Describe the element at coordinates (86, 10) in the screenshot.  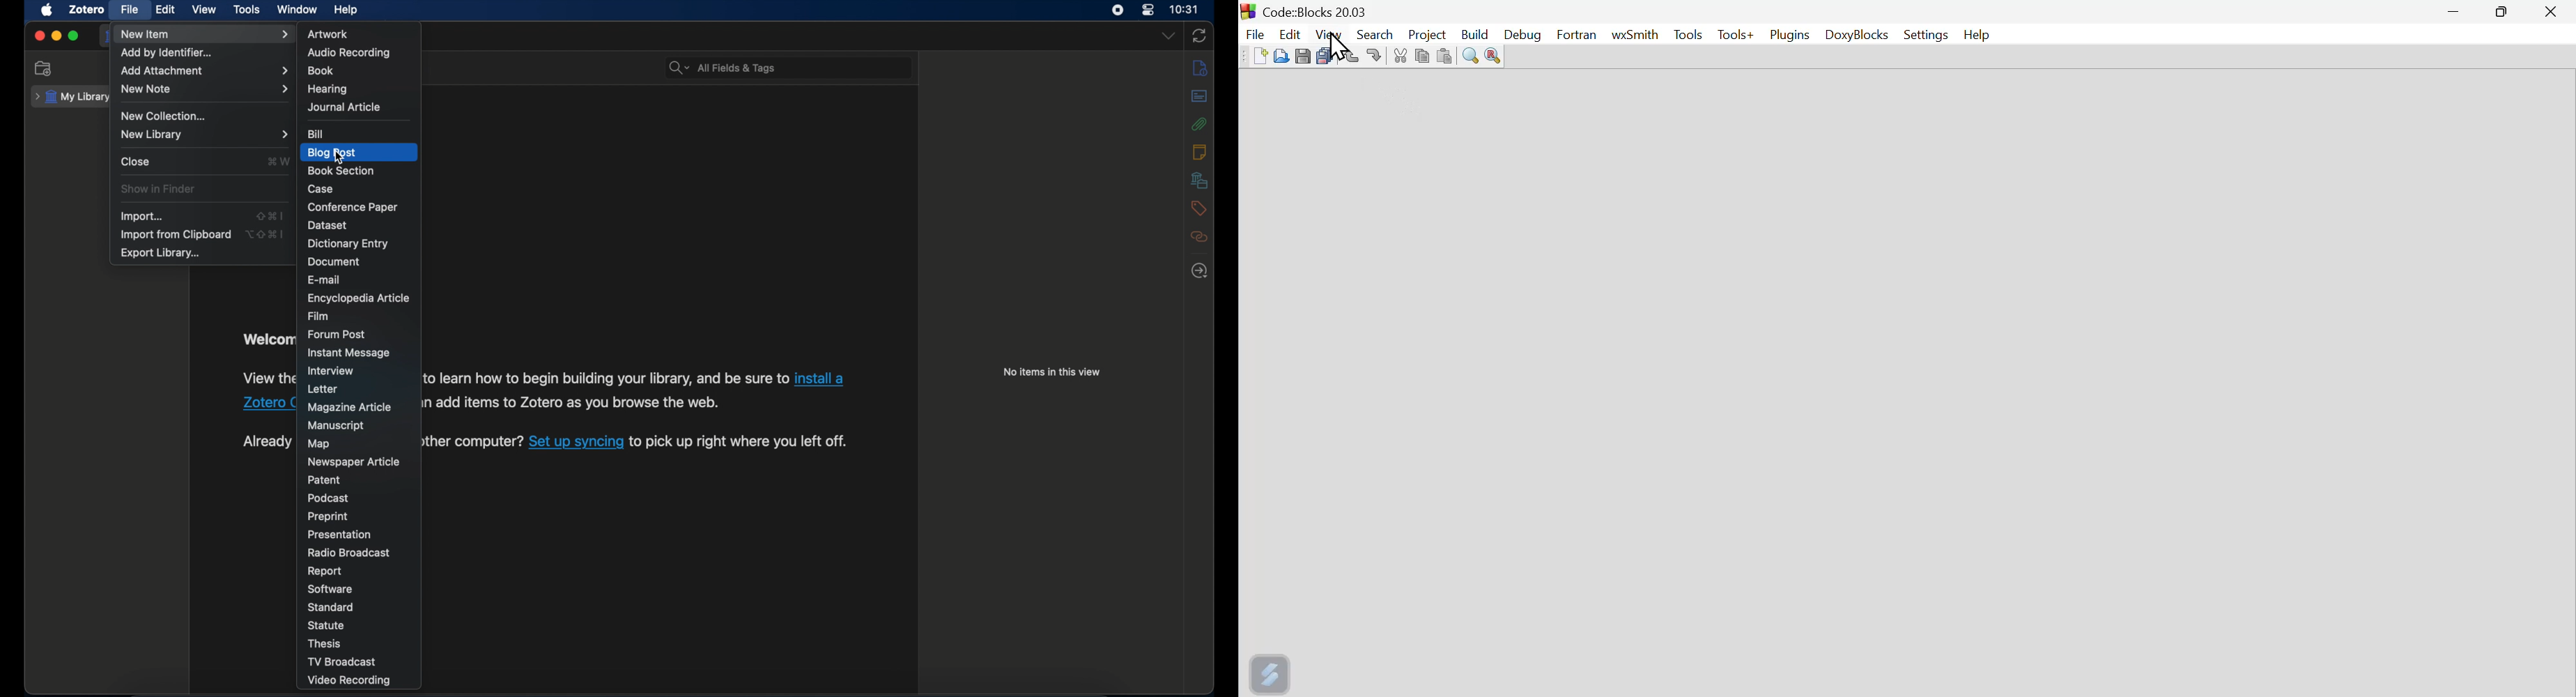
I see `zotero` at that location.